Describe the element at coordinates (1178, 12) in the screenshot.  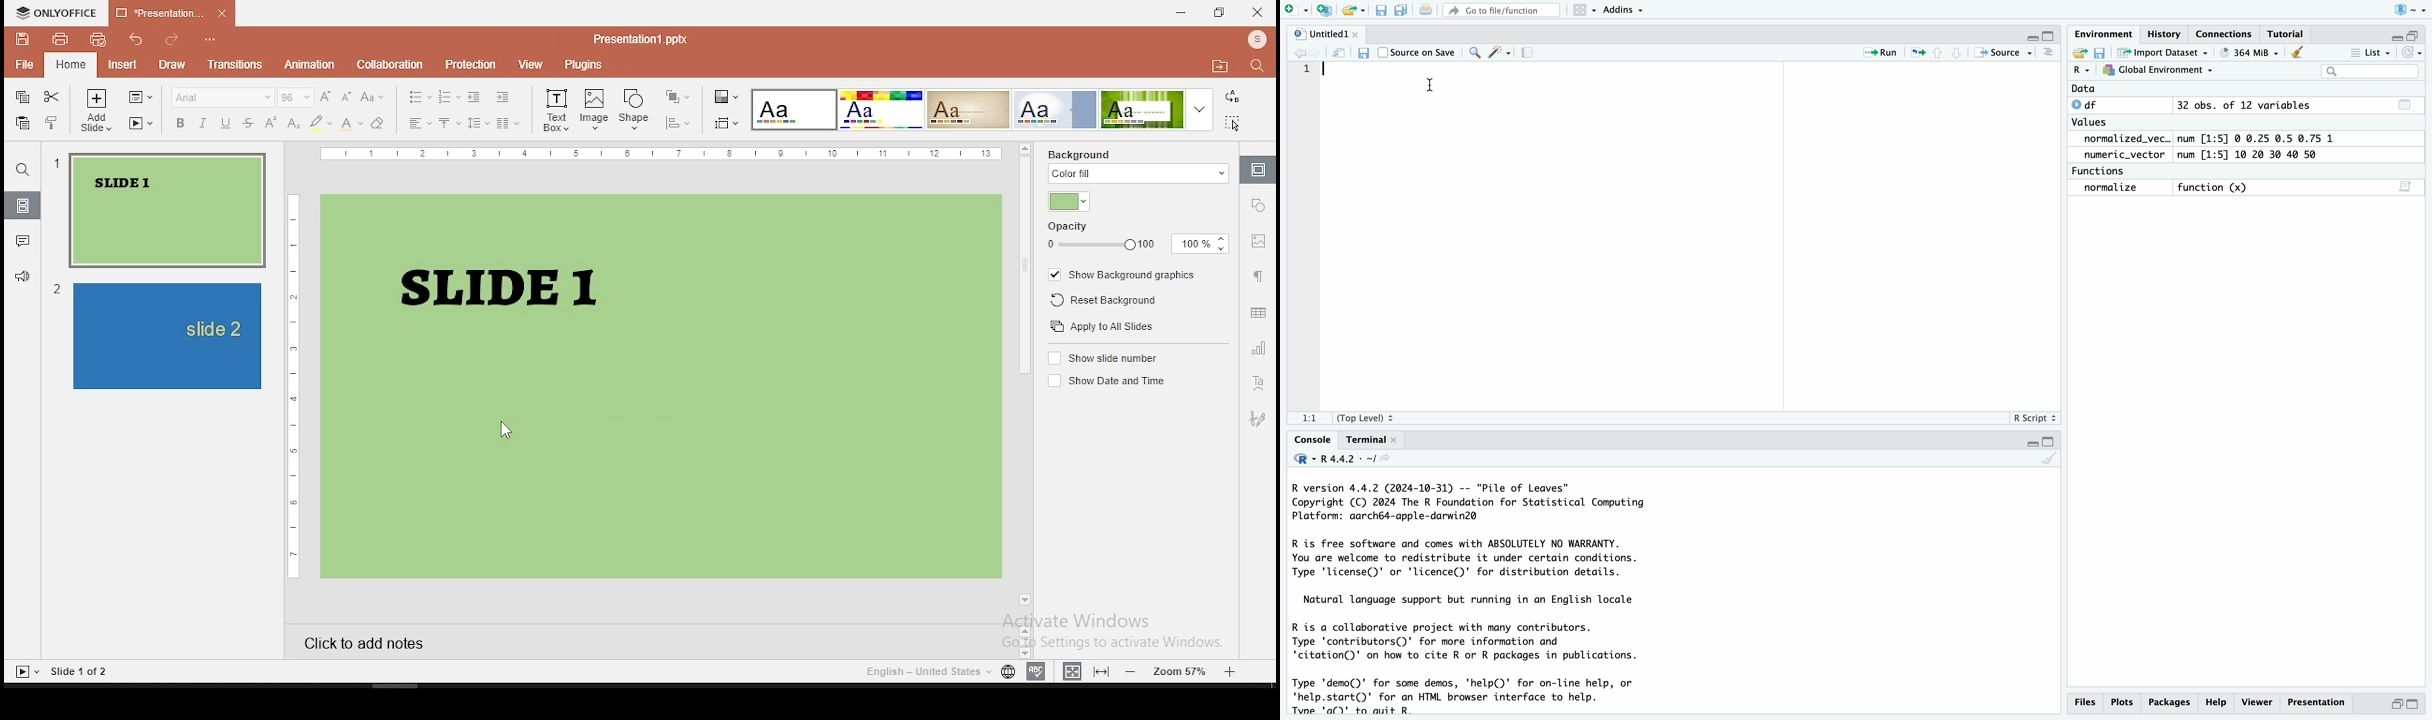
I see `minimize` at that location.